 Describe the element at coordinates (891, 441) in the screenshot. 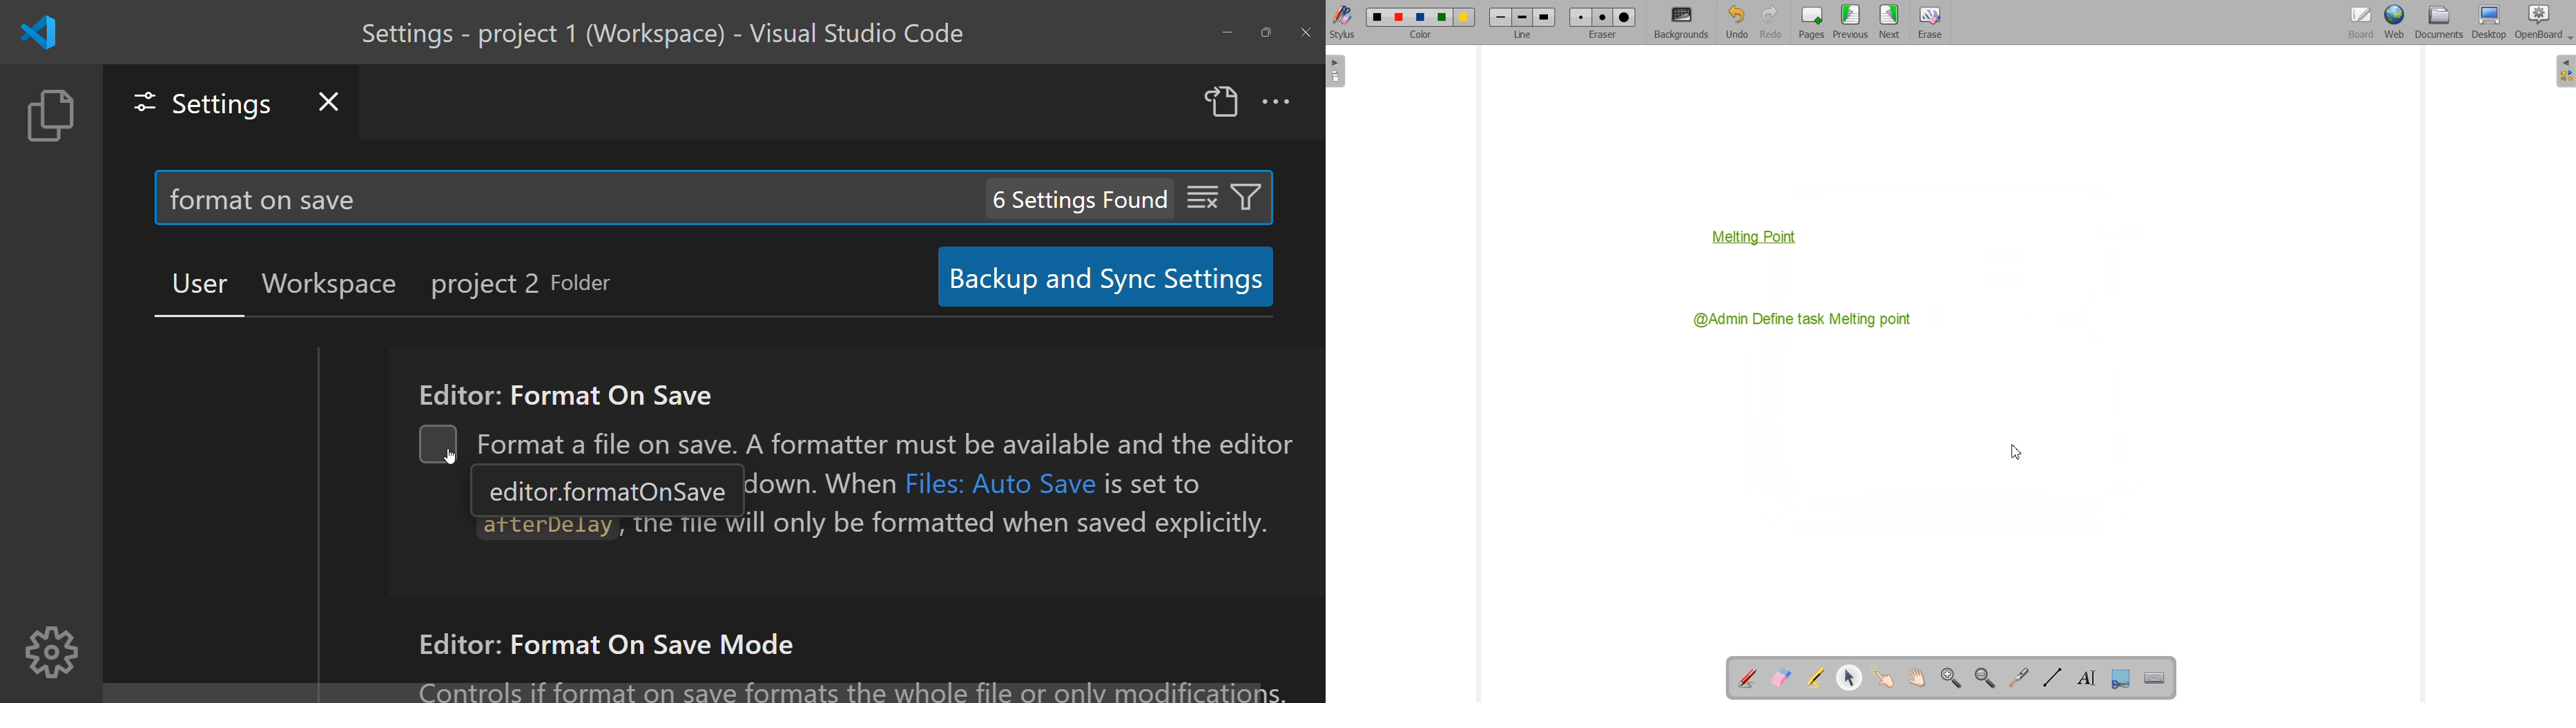

I see `Format a file on save. A formatter must be available and the editor` at that location.